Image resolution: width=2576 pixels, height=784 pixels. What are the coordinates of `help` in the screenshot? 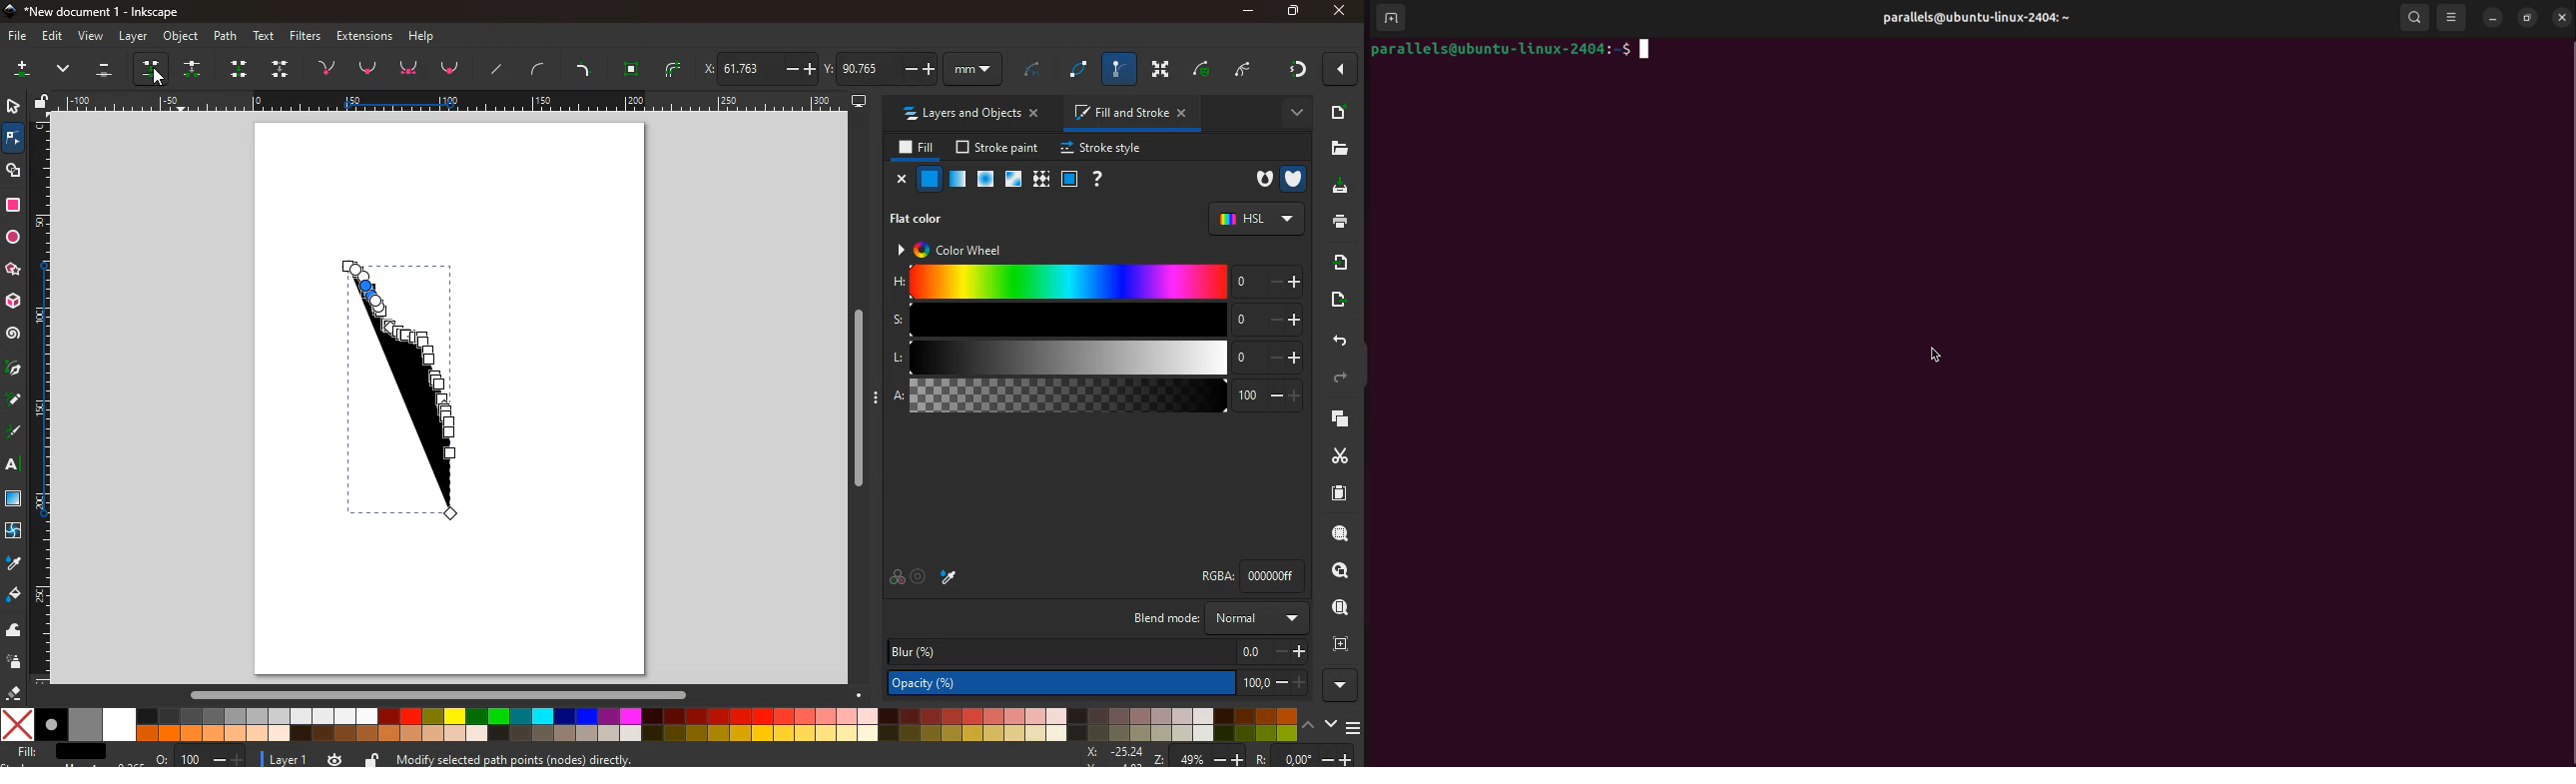 It's located at (1095, 179).